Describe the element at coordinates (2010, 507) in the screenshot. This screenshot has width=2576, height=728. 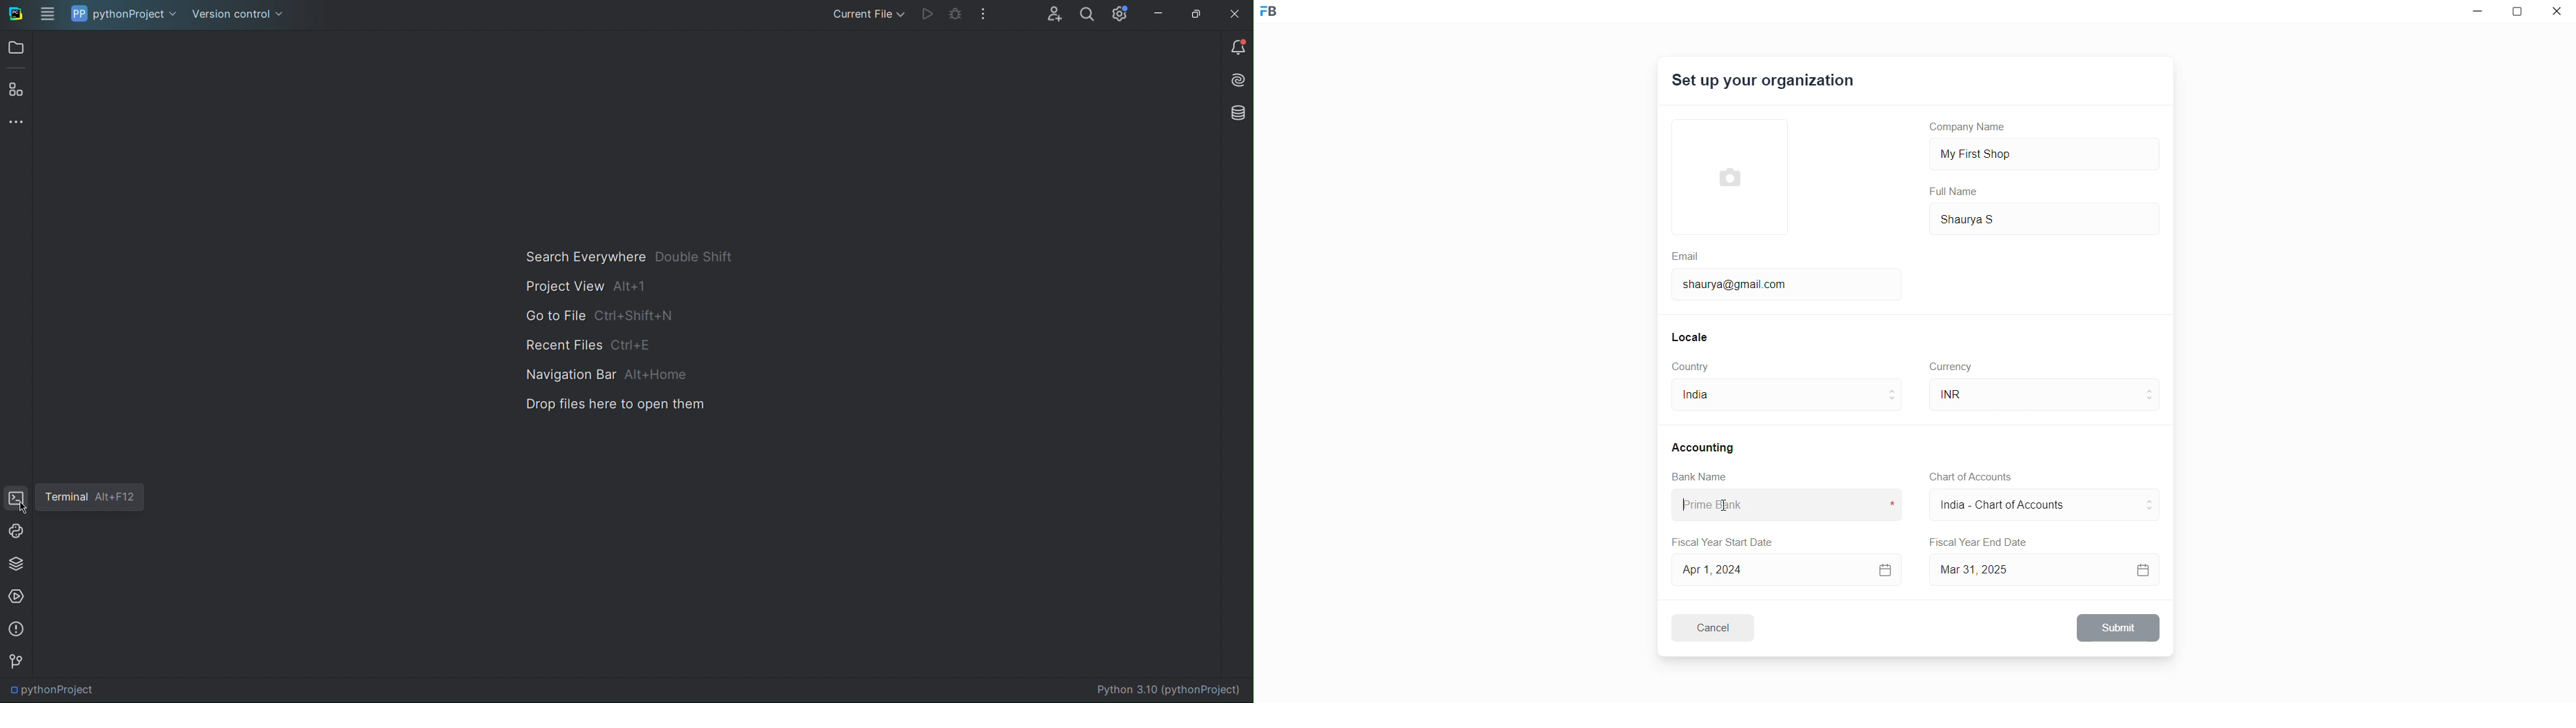
I see `India - Chart of Account` at that location.